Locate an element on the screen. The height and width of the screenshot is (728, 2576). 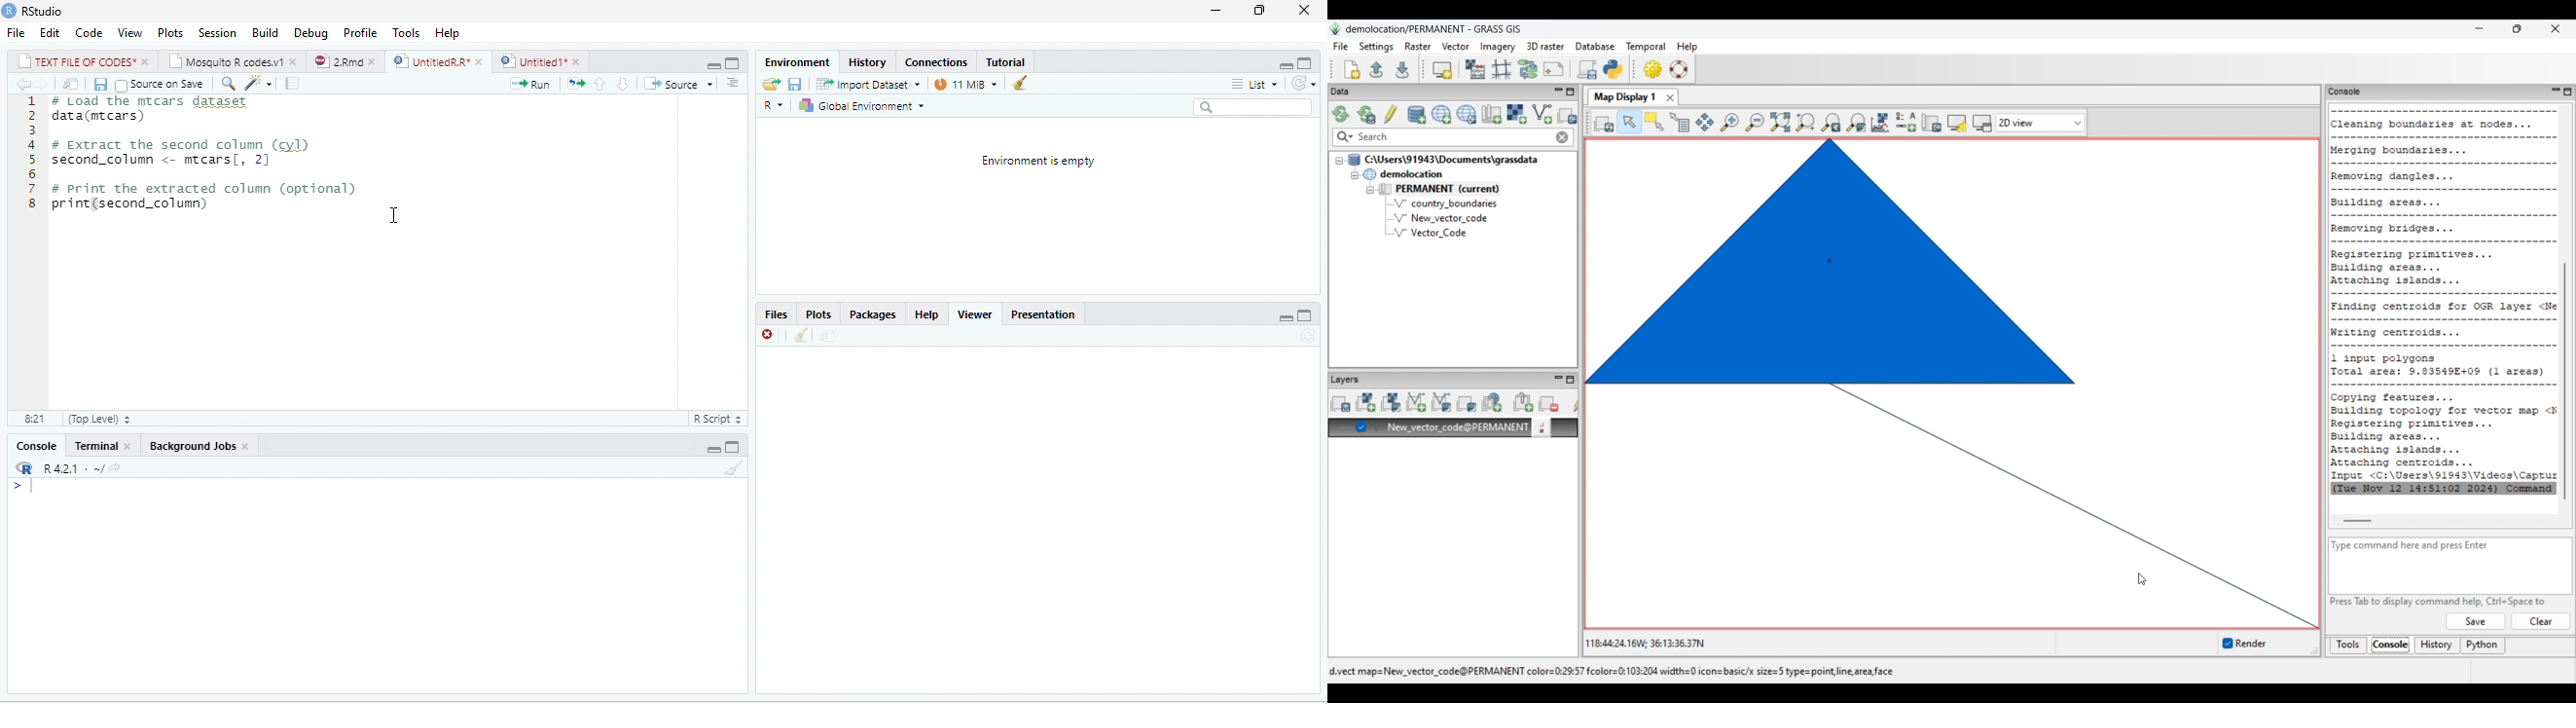
RStudio logo is located at coordinates (9, 11).